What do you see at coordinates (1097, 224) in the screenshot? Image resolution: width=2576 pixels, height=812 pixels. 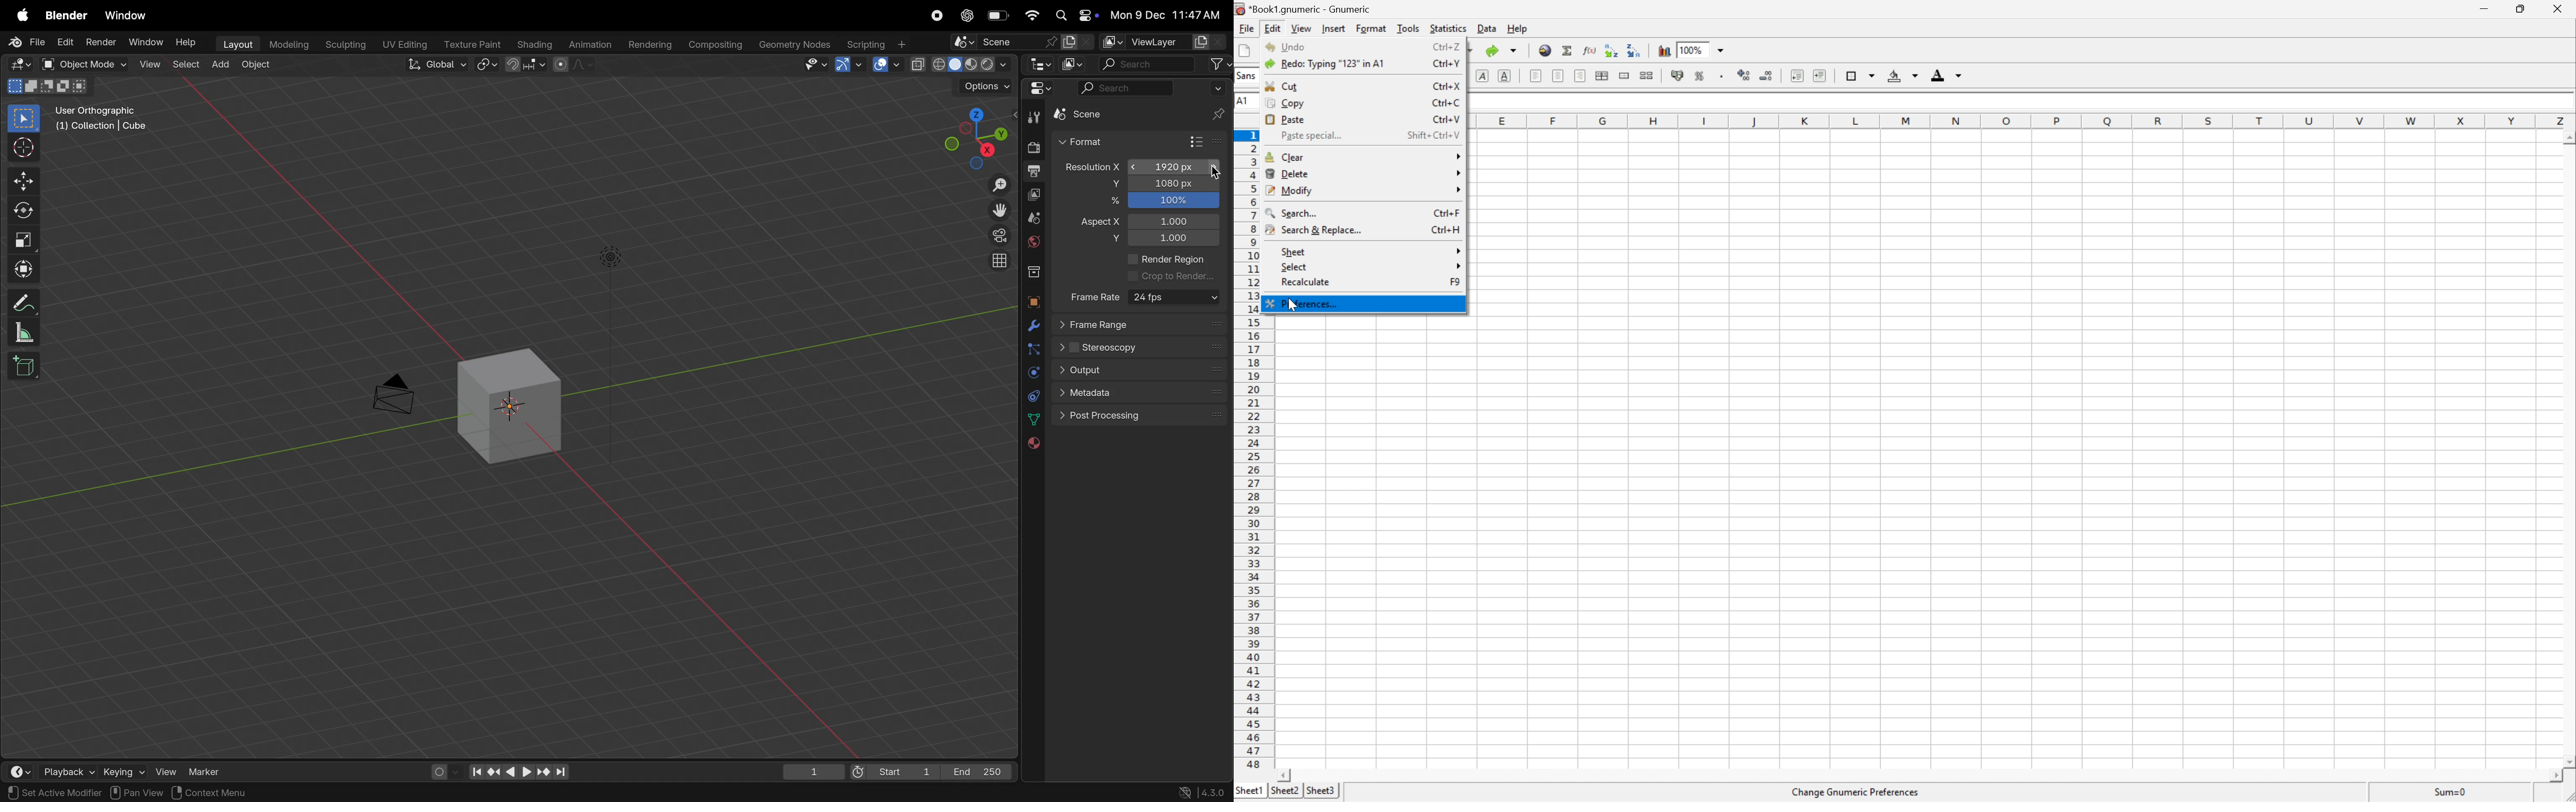 I see `Aspect` at bounding box center [1097, 224].